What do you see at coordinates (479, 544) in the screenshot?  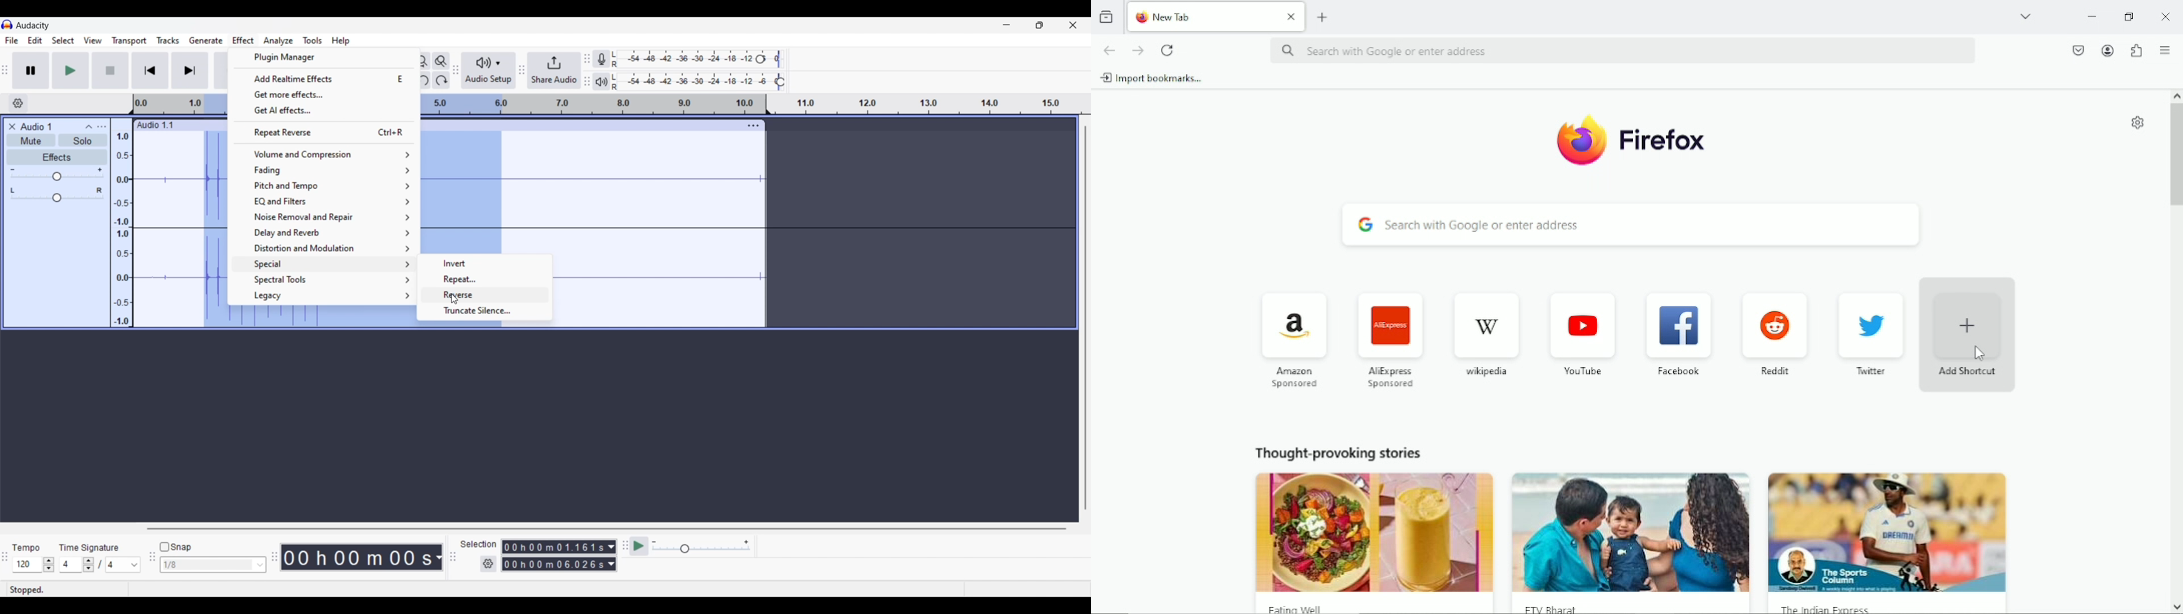 I see `Selection` at bounding box center [479, 544].